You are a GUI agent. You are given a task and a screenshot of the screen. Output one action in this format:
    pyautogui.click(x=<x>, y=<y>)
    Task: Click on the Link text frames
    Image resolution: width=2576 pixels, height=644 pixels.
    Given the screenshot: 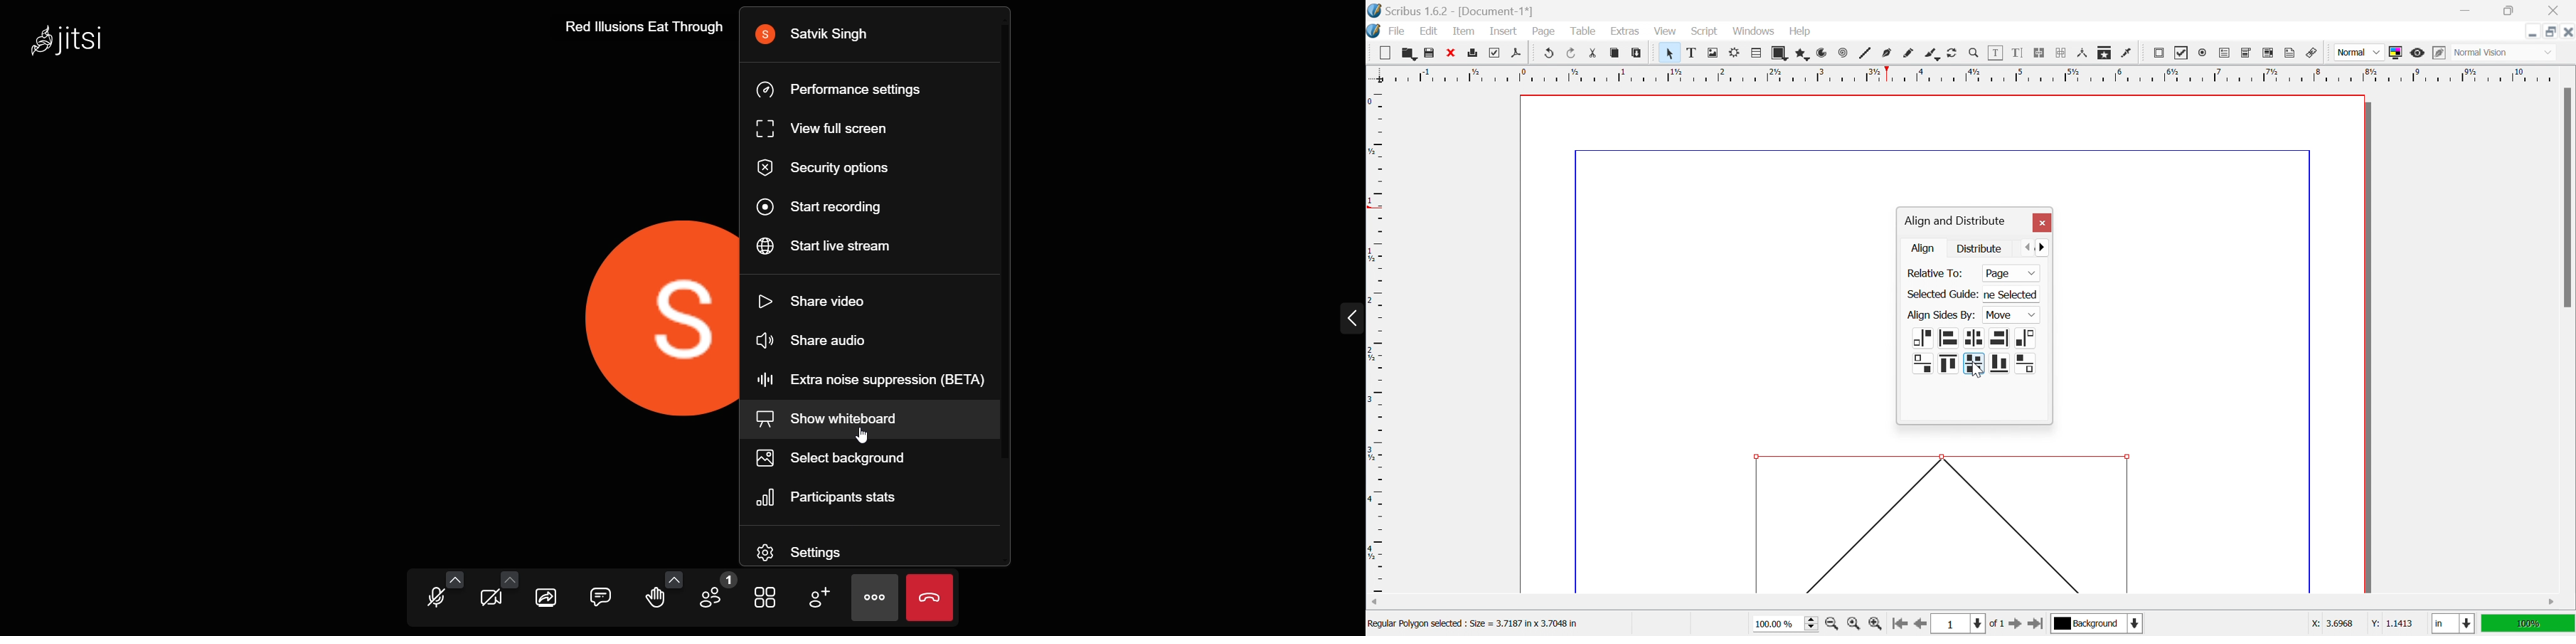 What is the action you would take?
    pyautogui.click(x=2039, y=53)
    